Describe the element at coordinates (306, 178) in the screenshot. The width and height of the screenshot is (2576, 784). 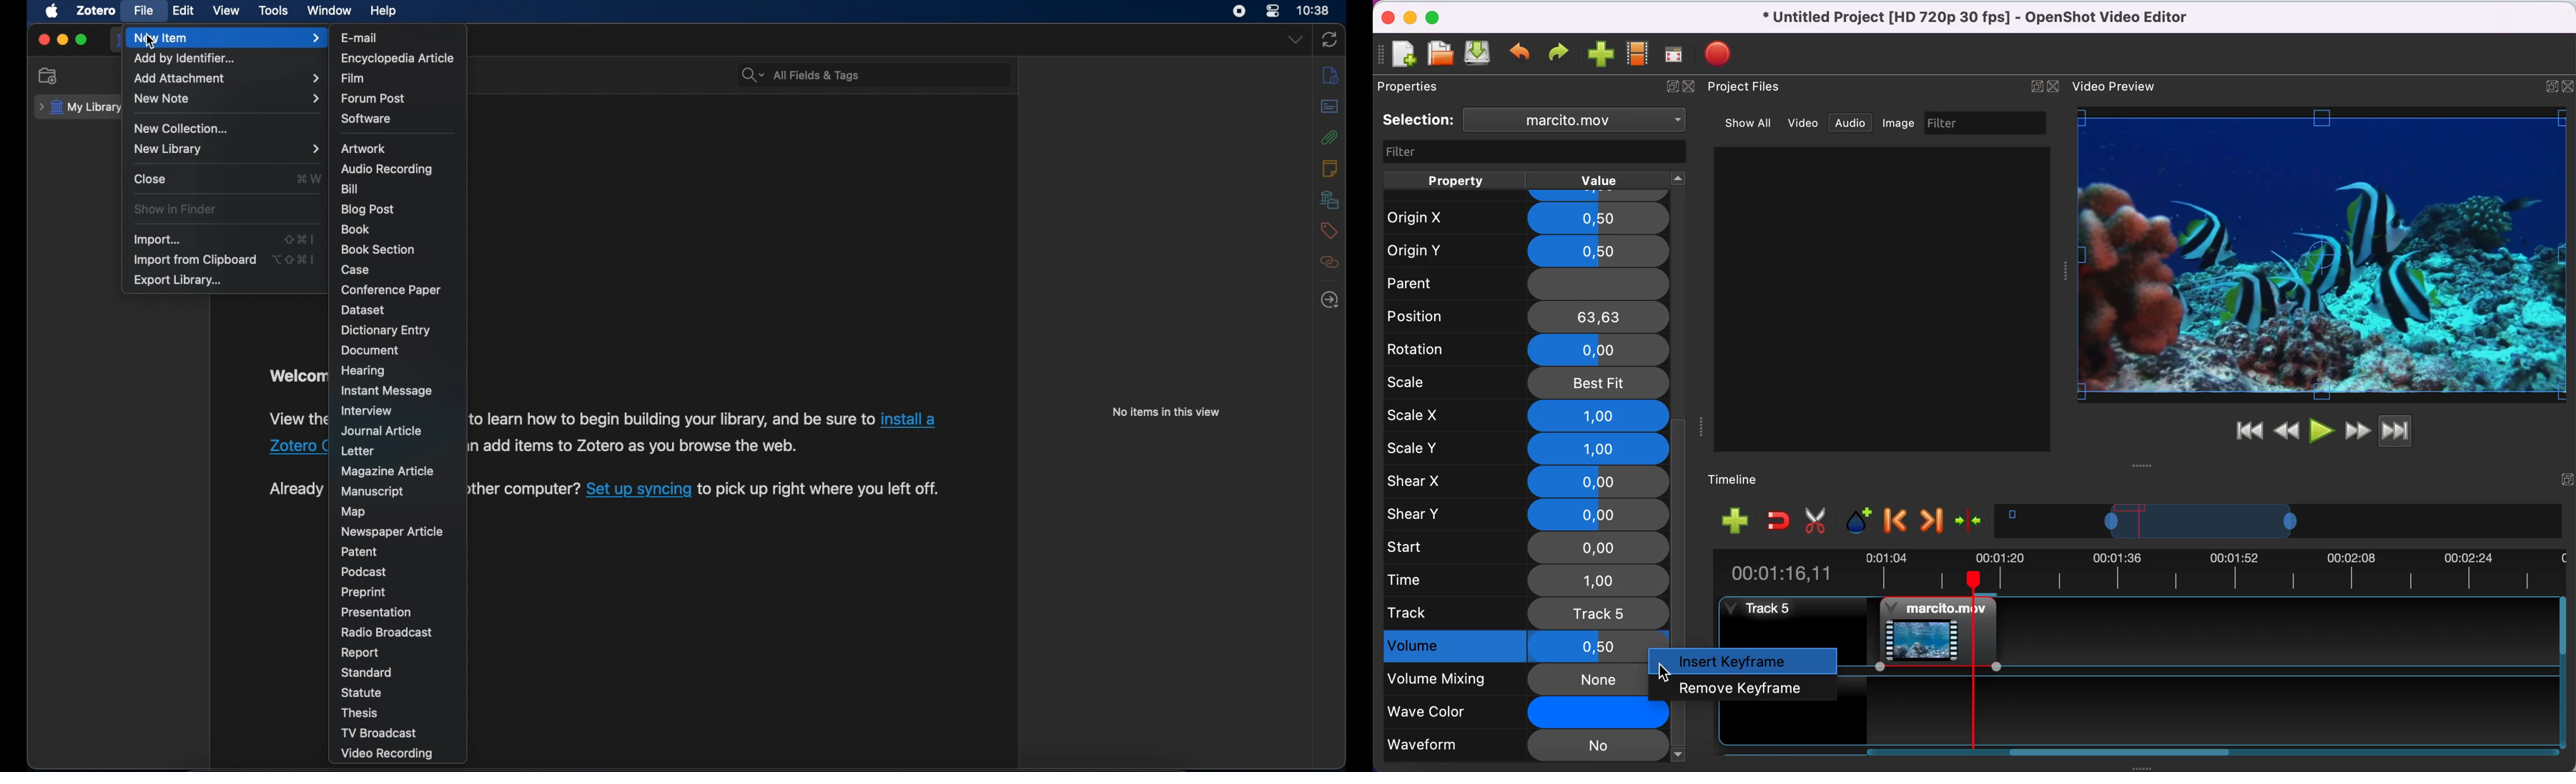
I see `shortcut` at that location.